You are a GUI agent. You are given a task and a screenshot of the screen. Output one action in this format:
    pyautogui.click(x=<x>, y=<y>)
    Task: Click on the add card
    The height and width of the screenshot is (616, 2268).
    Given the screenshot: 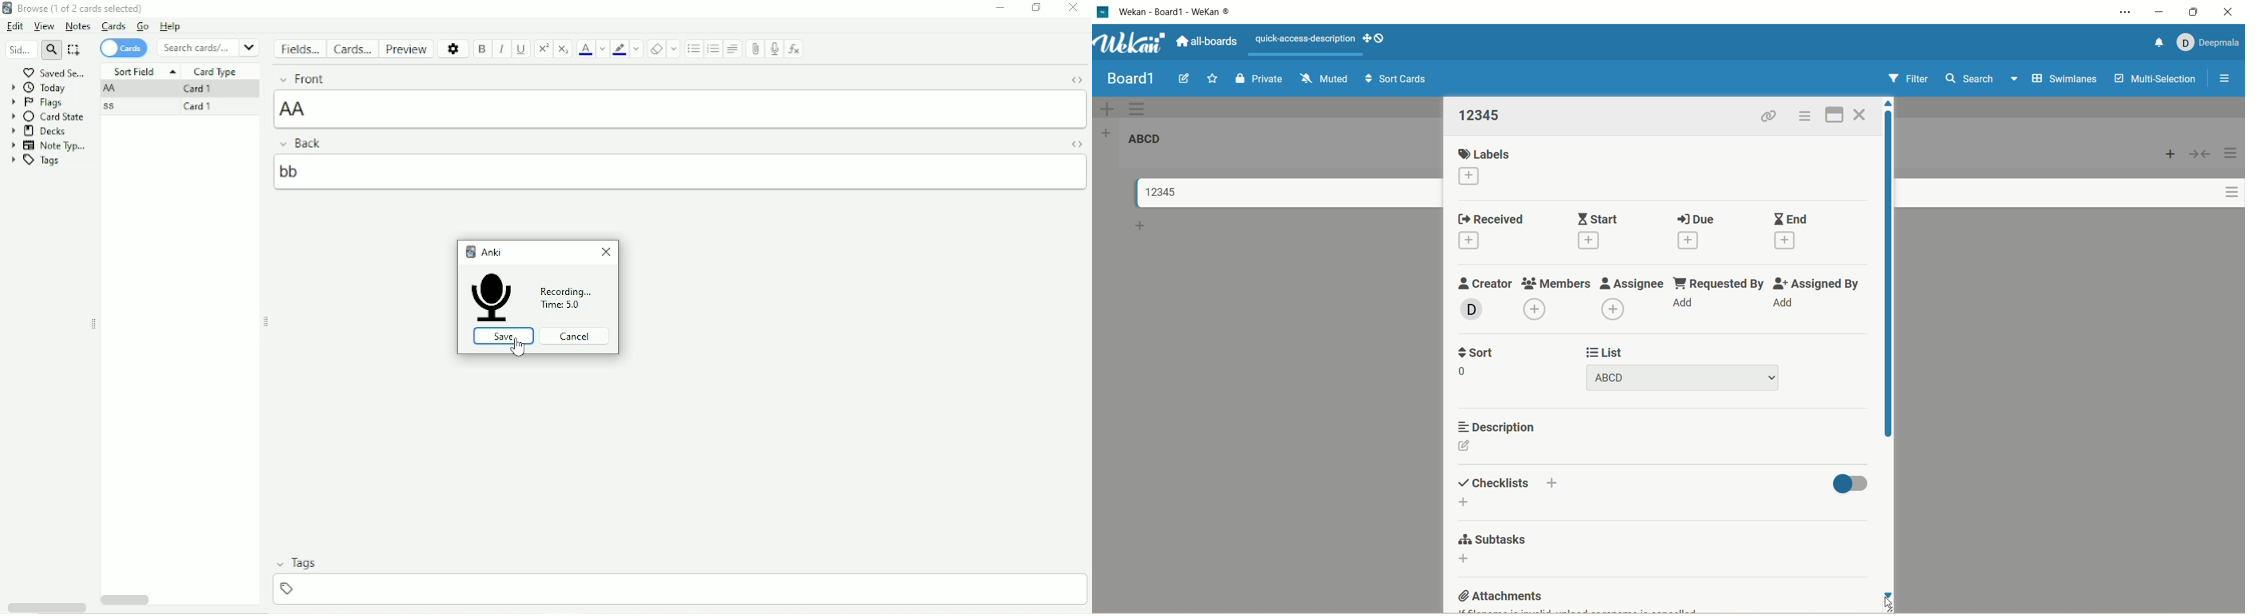 What is the action you would take?
    pyautogui.click(x=1141, y=228)
    